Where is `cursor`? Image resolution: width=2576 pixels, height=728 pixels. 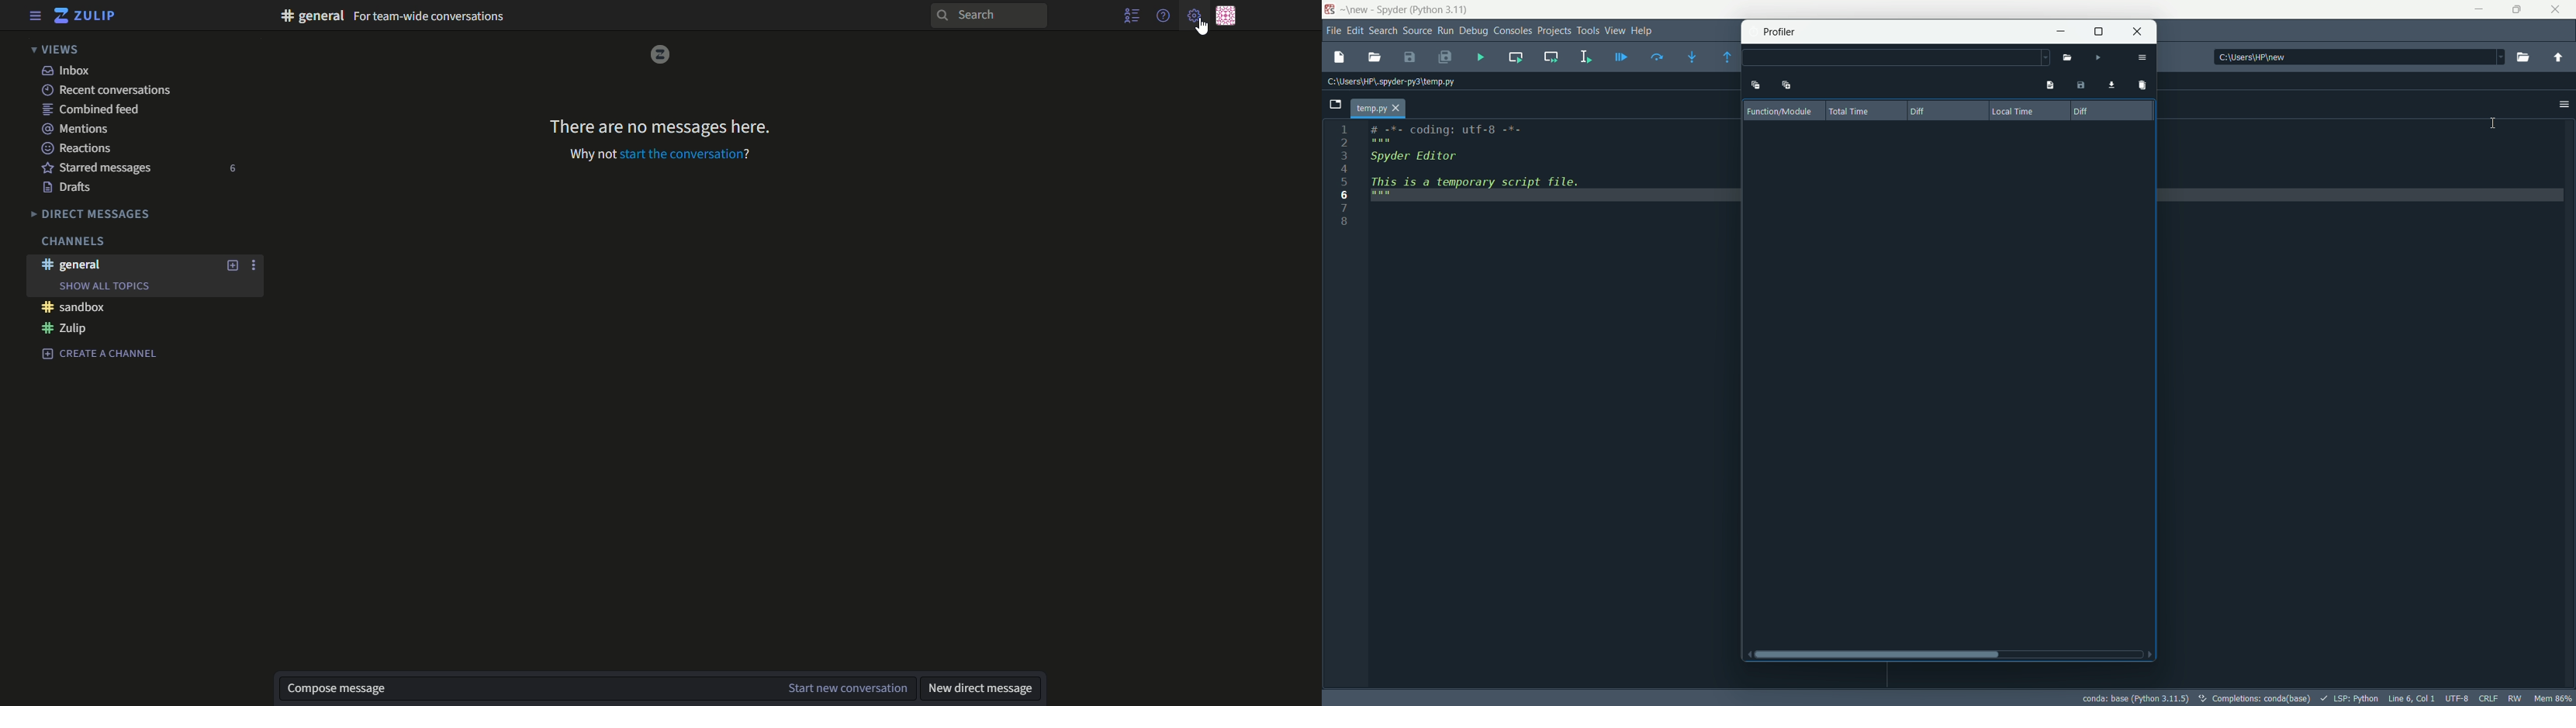 cursor is located at coordinates (2492, 125).